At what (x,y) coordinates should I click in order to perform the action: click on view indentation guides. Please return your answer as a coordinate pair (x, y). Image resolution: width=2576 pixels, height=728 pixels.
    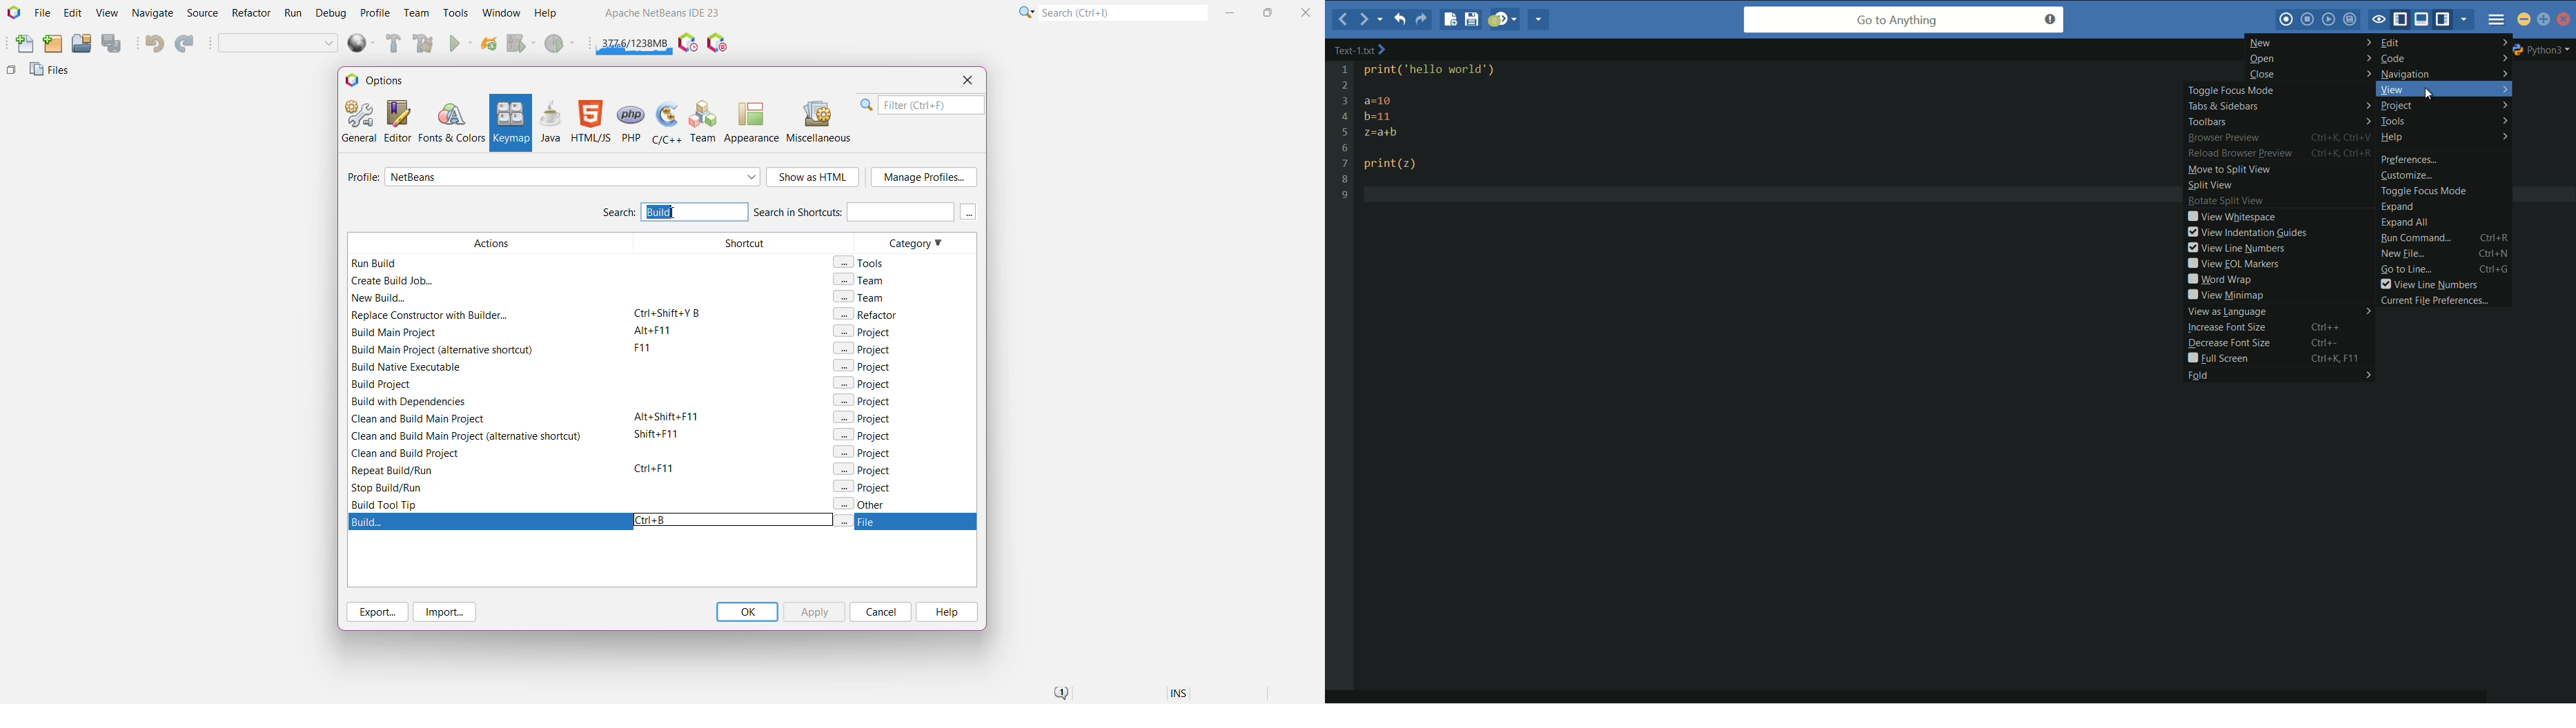
    Looking at the image, I should click on (2246, 232).